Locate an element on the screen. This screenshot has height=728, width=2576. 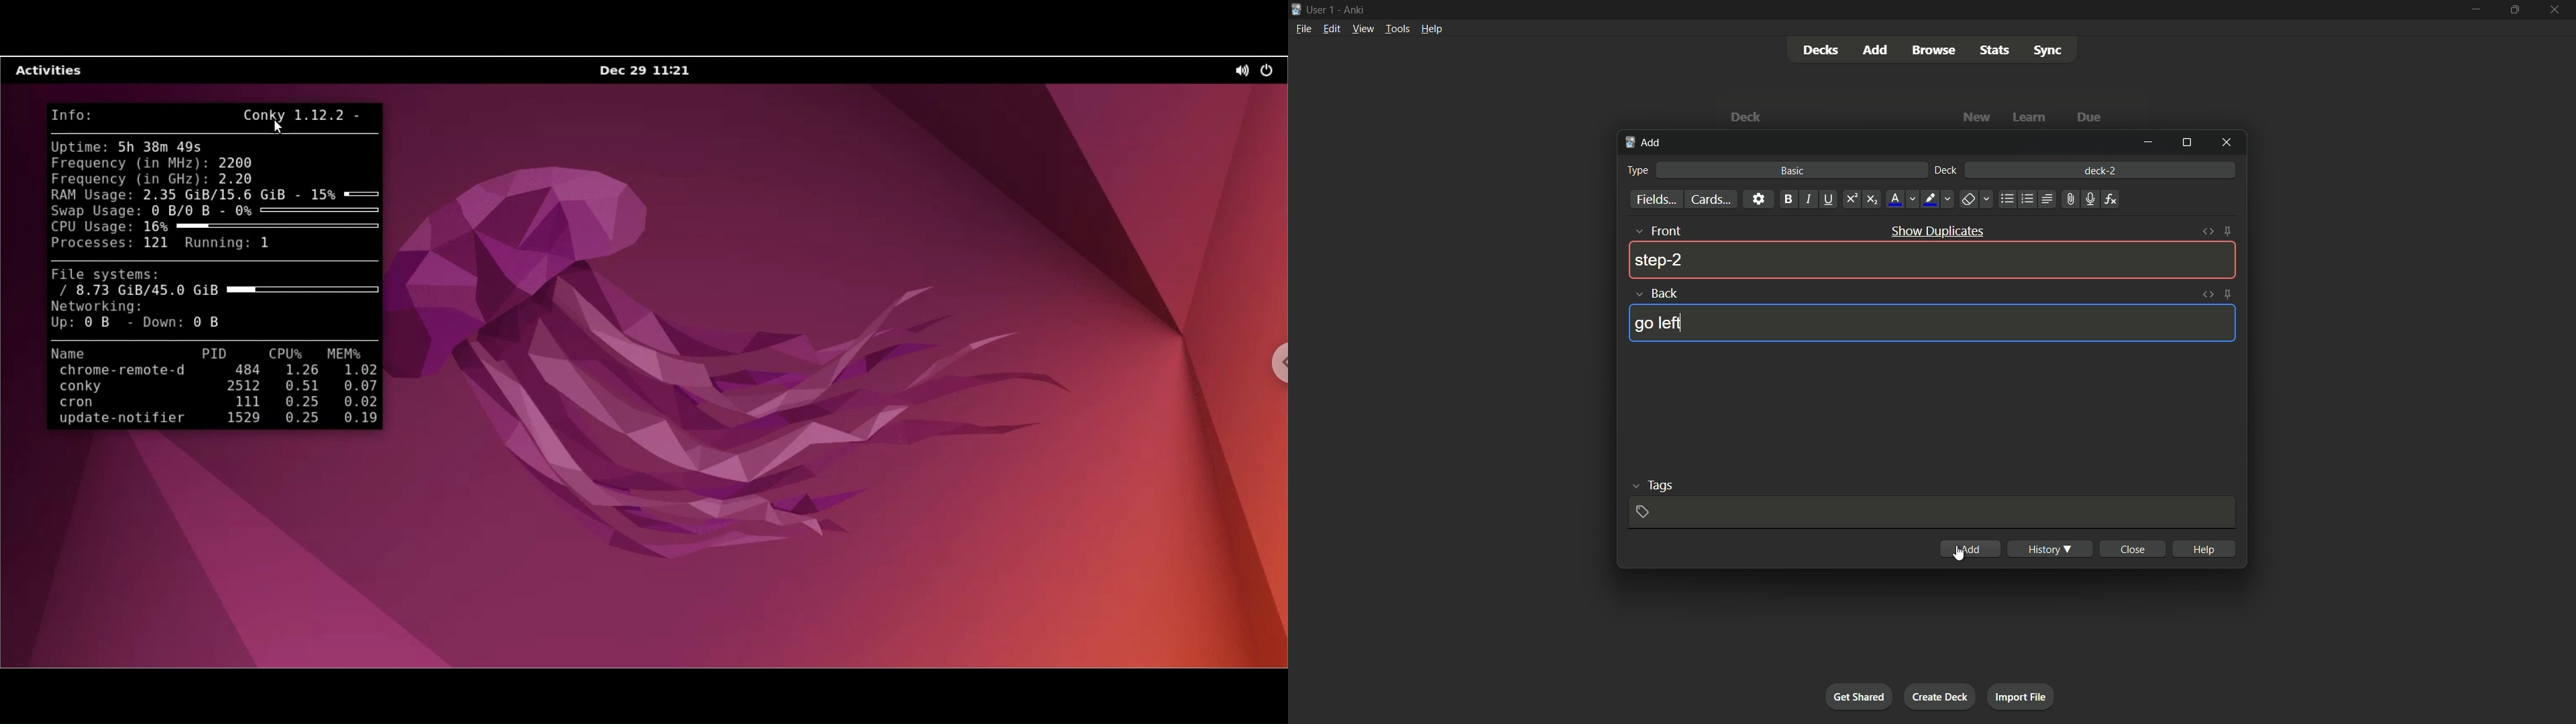
type is located at coordinates (1639, 171).